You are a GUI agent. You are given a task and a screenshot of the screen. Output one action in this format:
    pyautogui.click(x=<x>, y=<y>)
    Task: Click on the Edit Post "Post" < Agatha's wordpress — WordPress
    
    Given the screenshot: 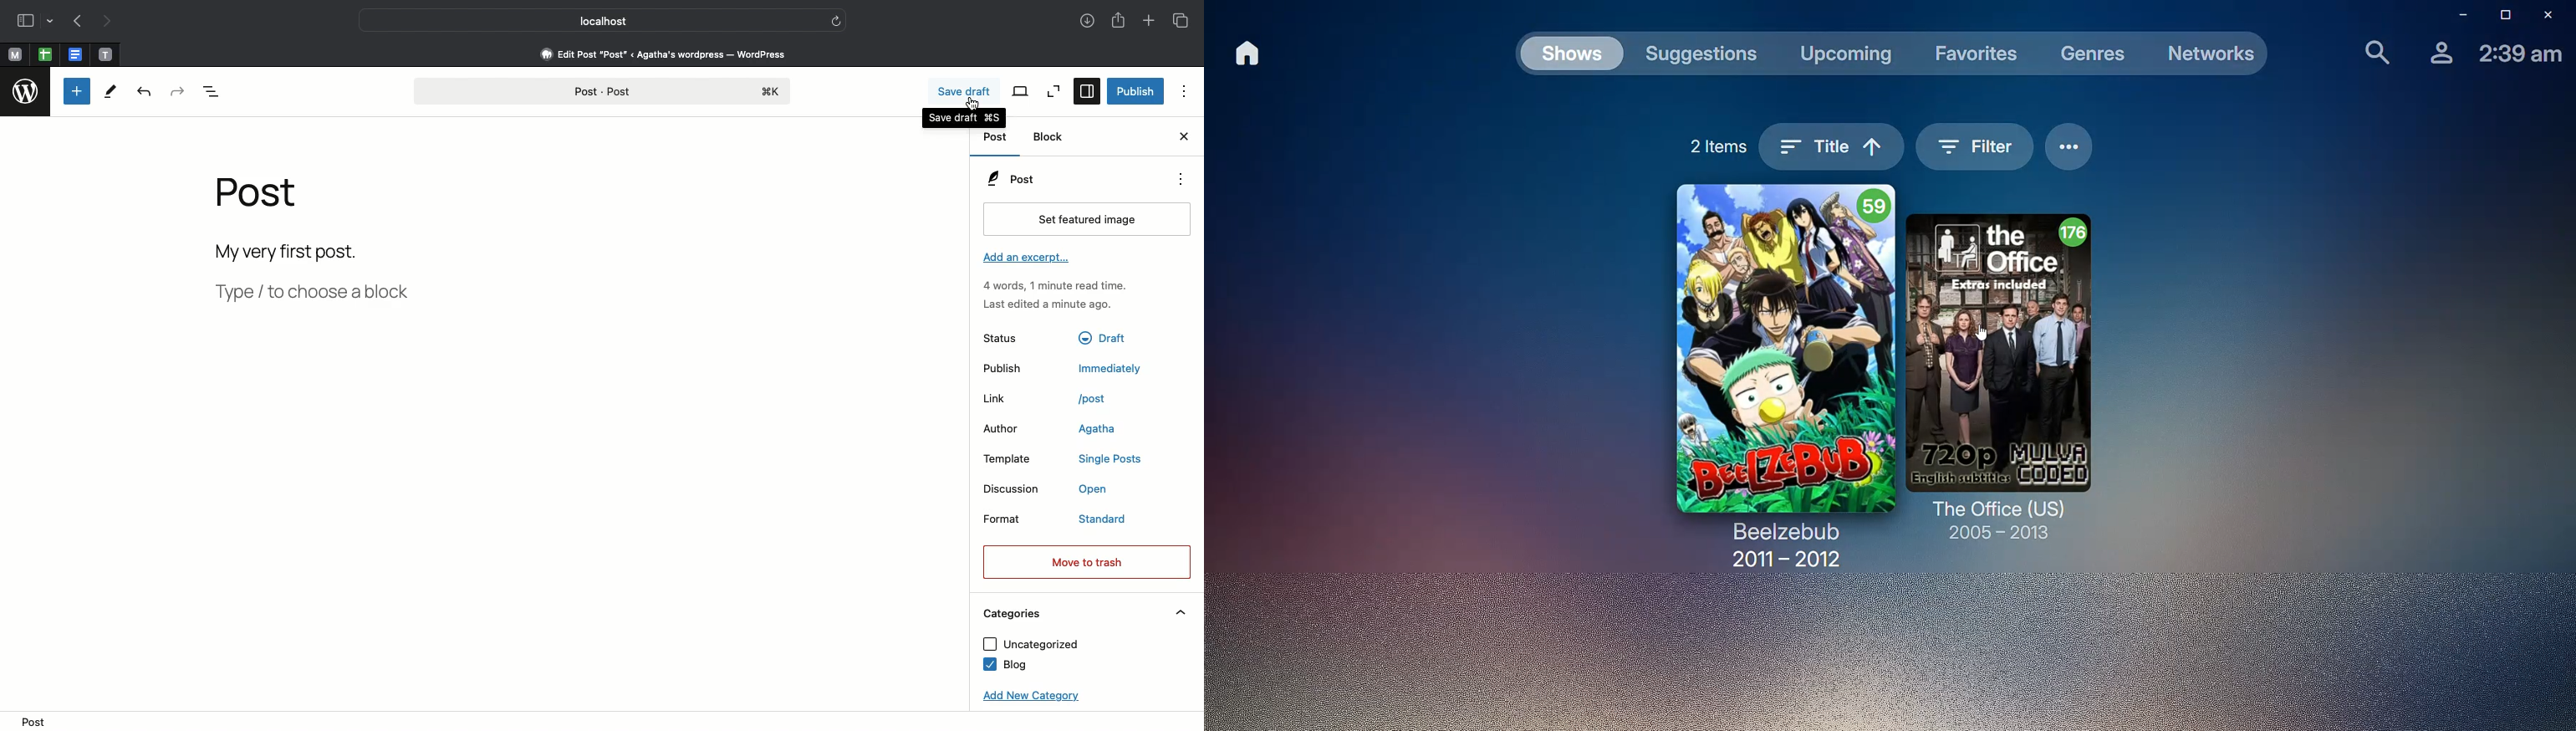 What is the action you would take?
    pyautogui.click(x=663, y=54)
    